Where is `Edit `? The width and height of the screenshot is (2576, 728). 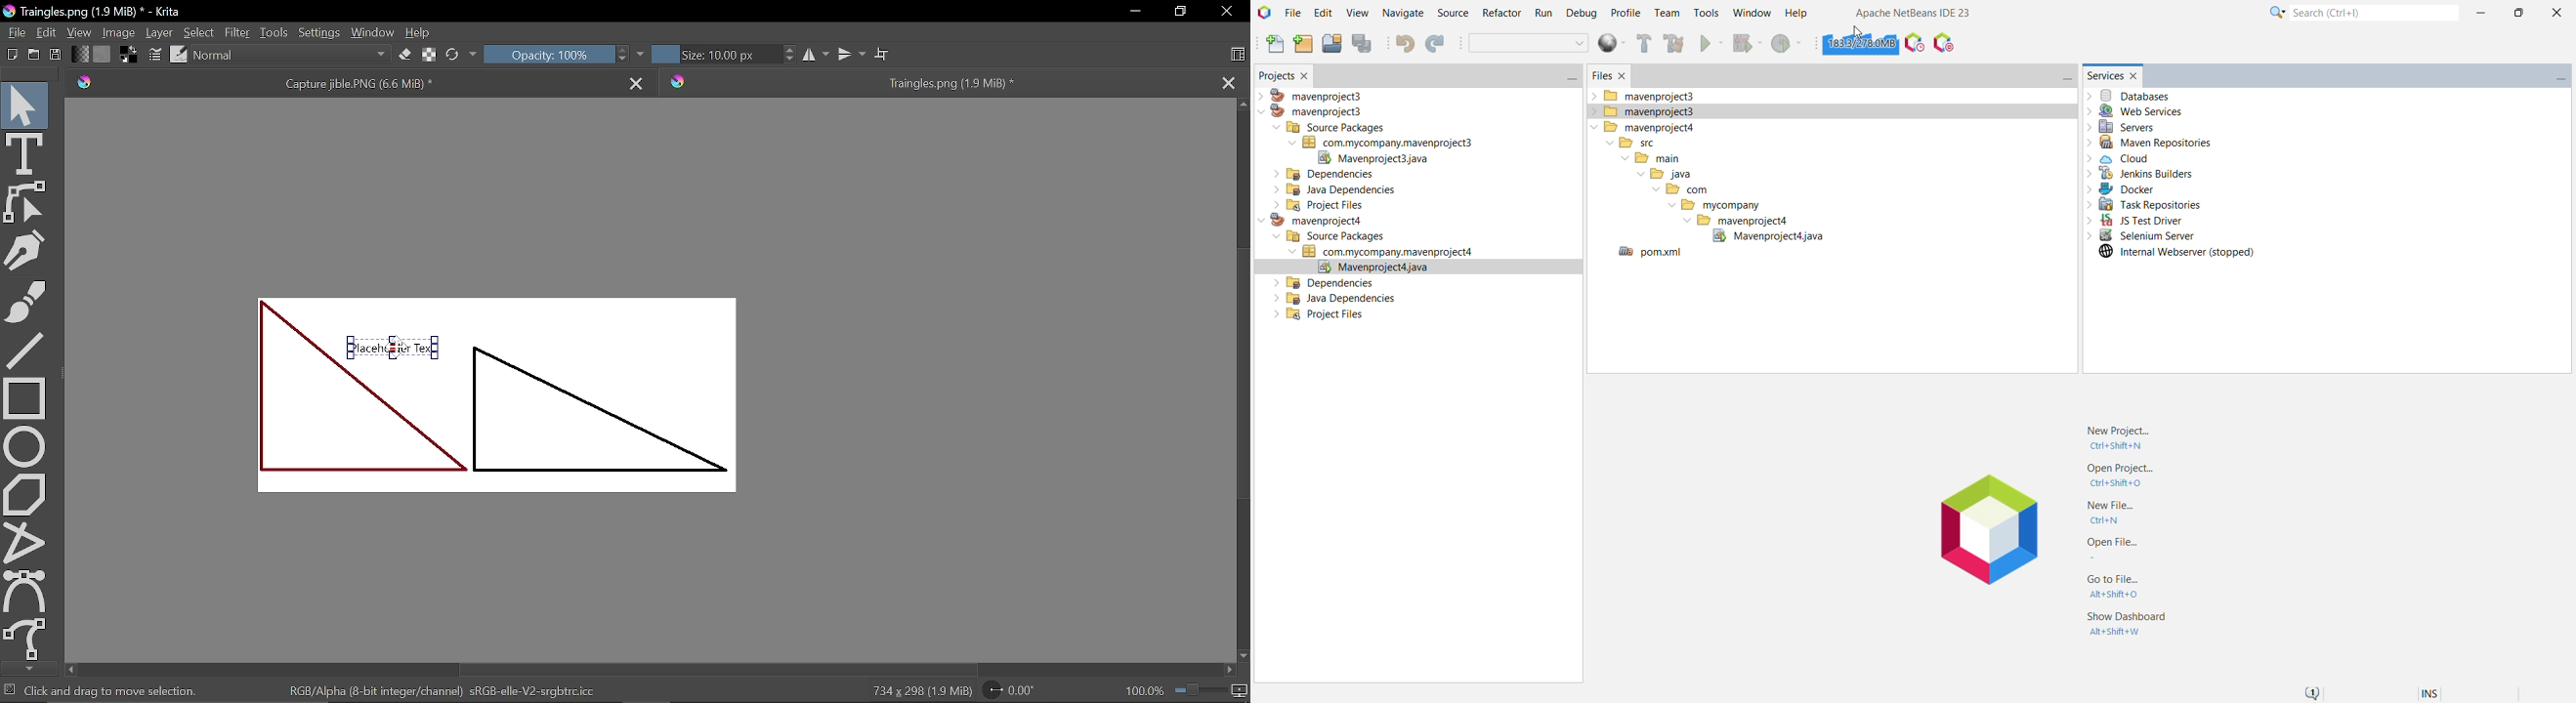 Edit  is located at coordinates (49, 33).